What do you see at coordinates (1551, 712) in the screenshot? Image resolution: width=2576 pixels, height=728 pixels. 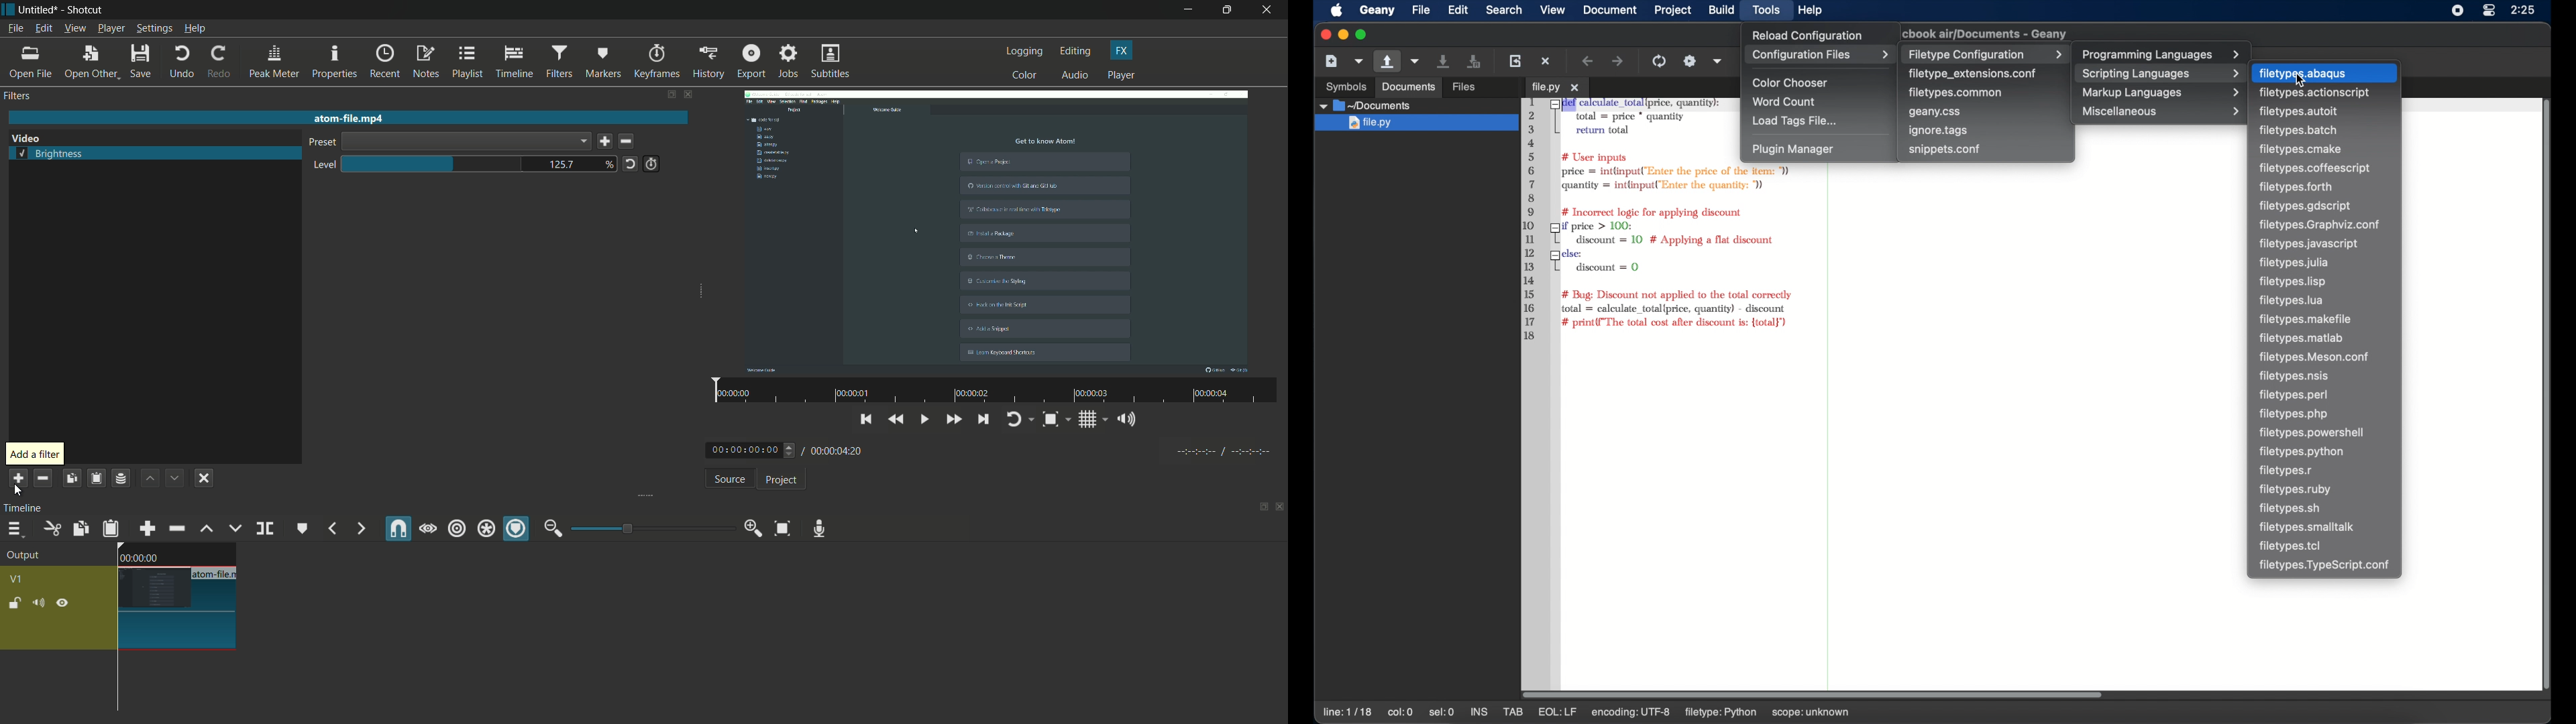 I see `mod` at bounding box center [1551, 712].